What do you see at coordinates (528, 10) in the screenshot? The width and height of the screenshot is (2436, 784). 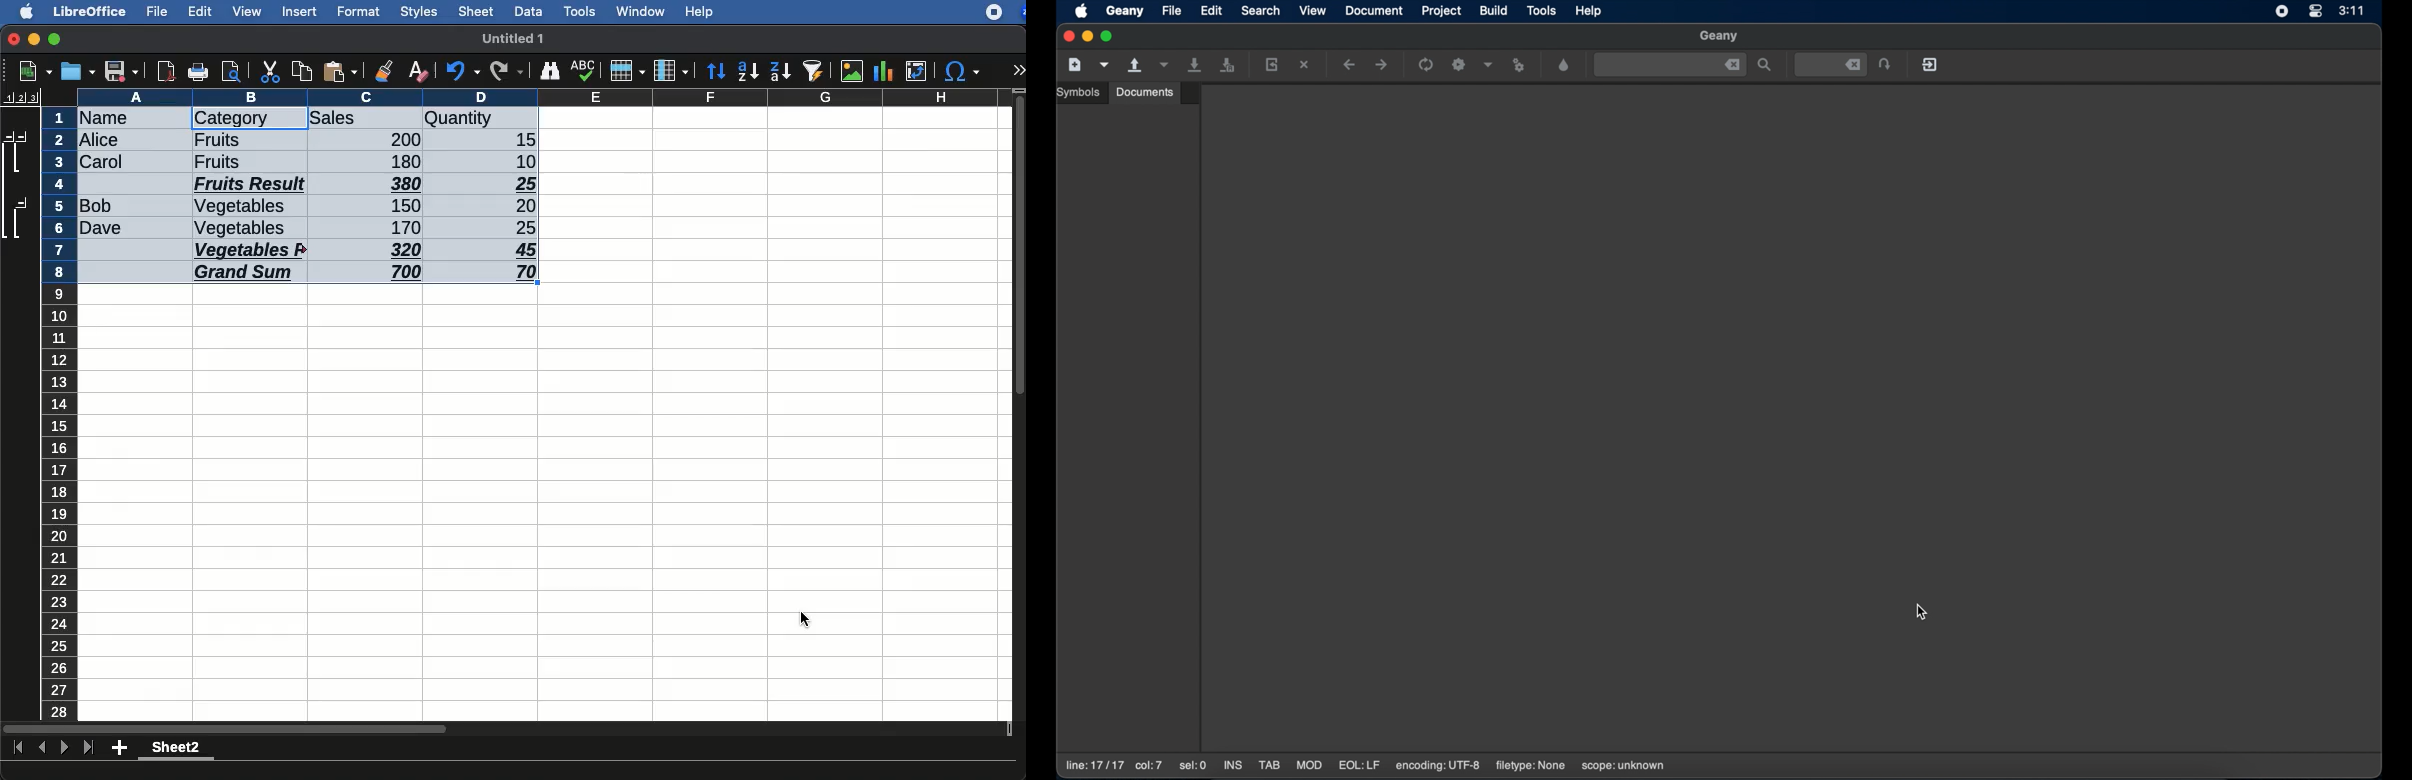 I see `data` at bounding box center [528, 10].